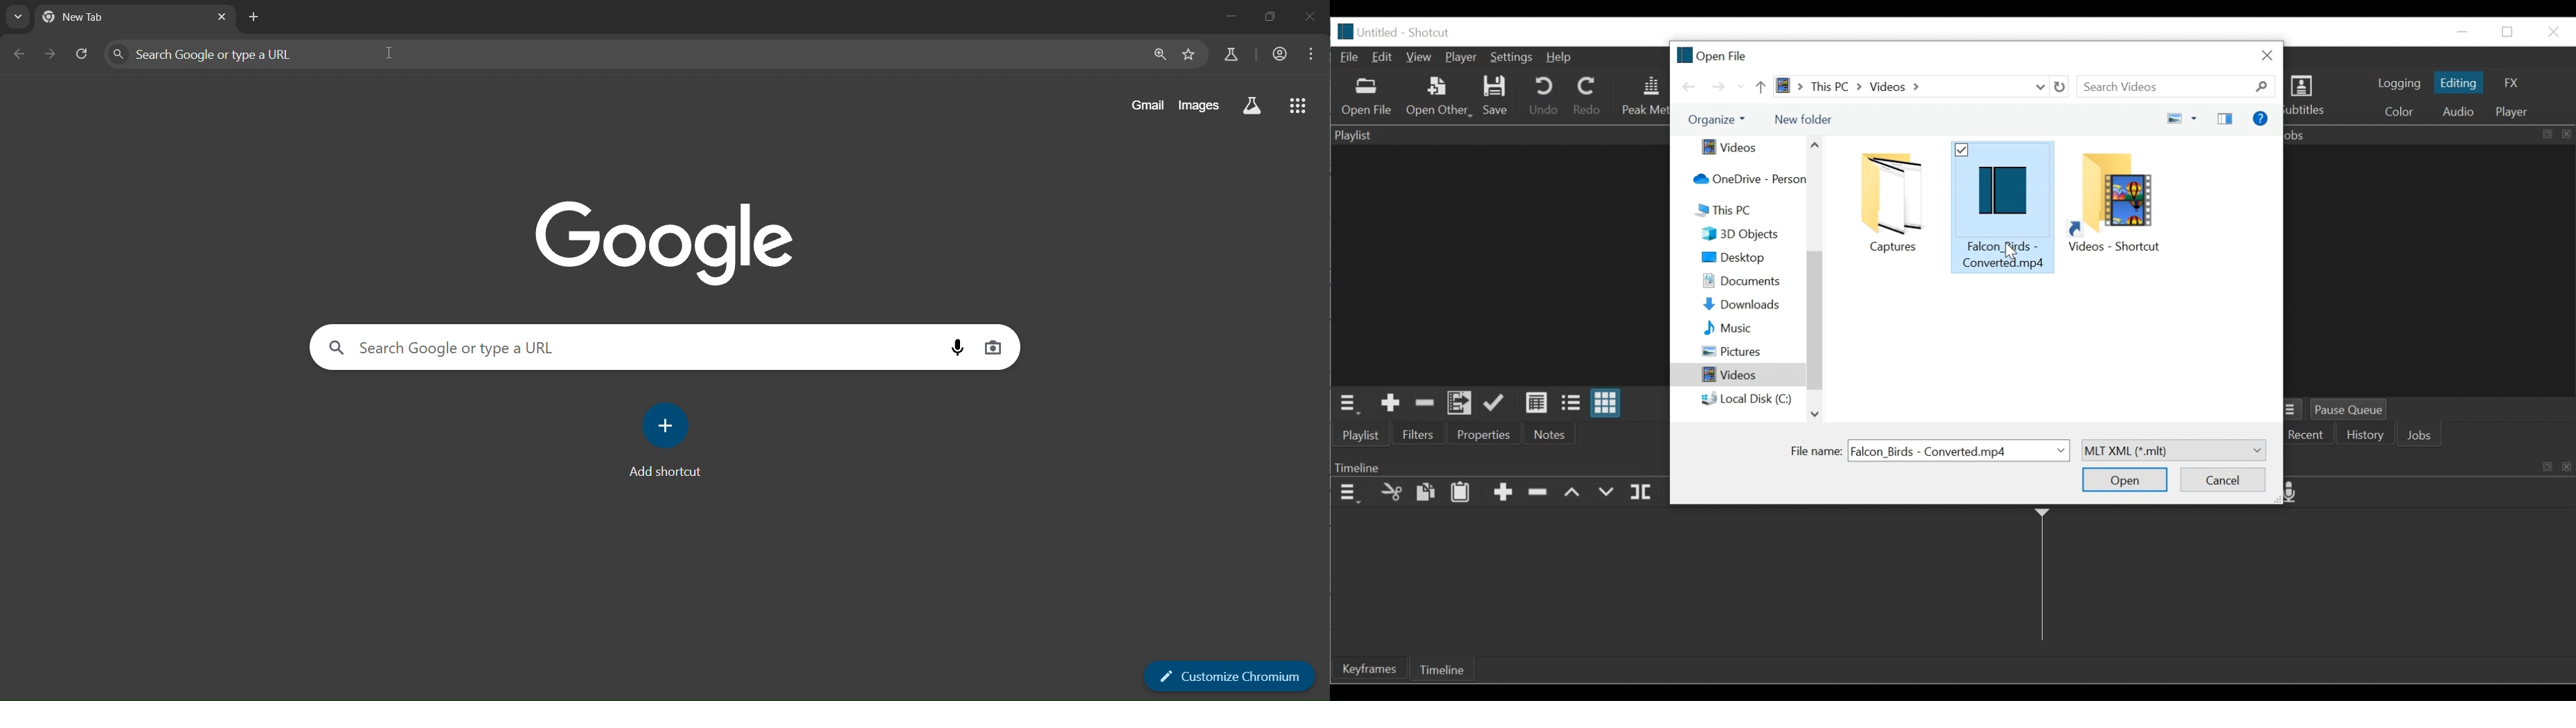  What do you see at coordinates (51, 58) in the screenshot?
I see `go  forward one page` at bounding box center [51, 58].